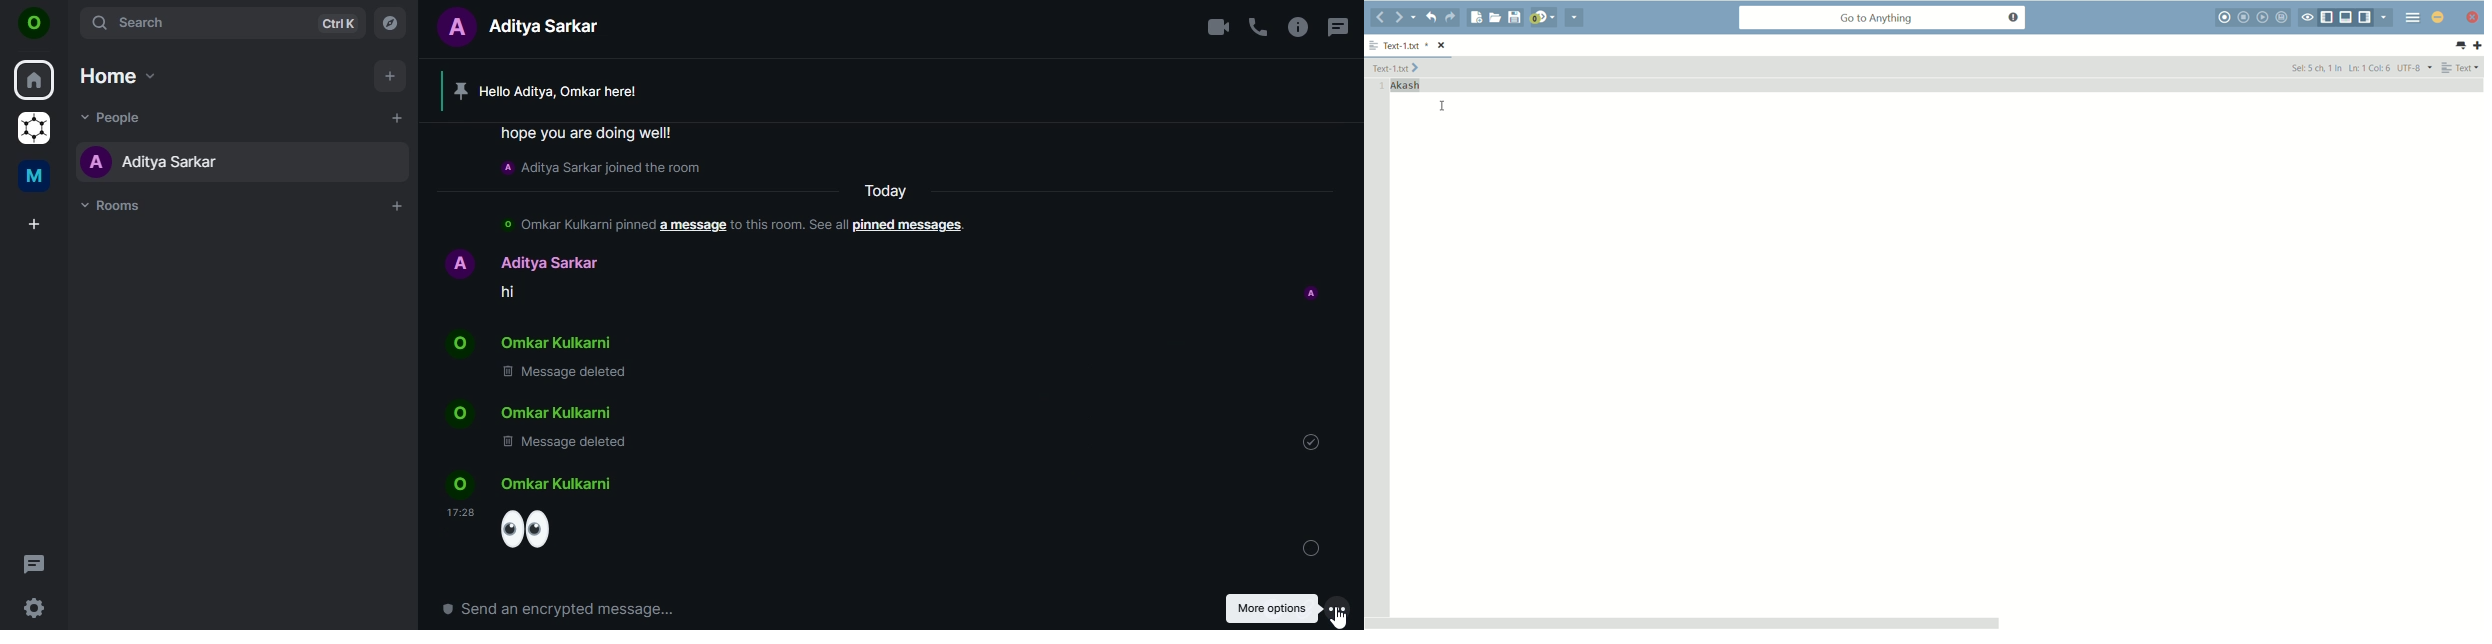  I want to click on cursor, so click(1340, 618).